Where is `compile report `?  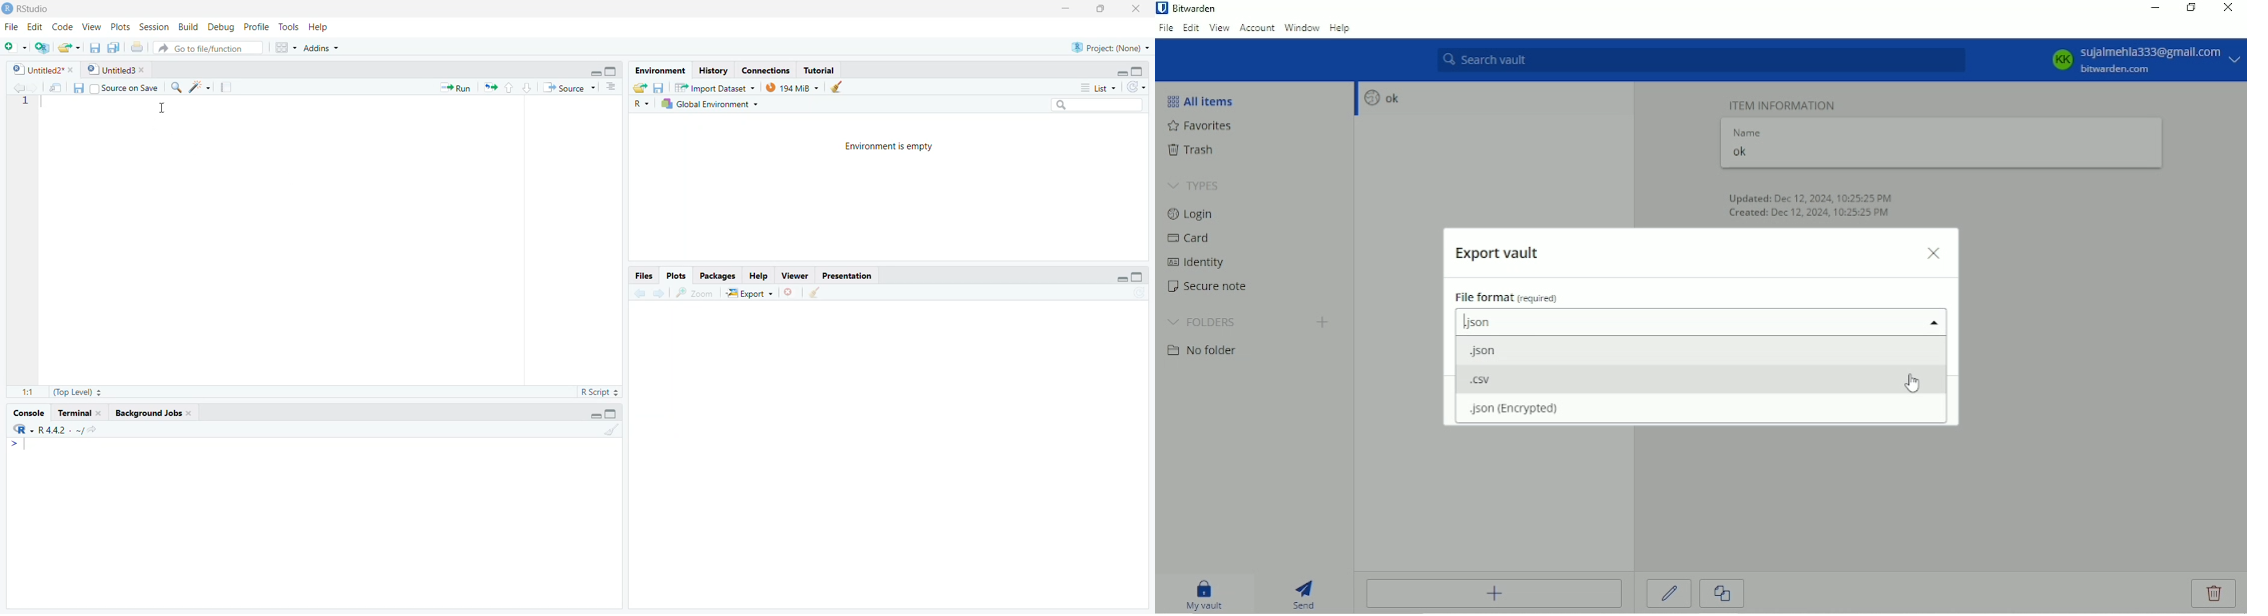
compile report  is located at coordinates (229, 87).